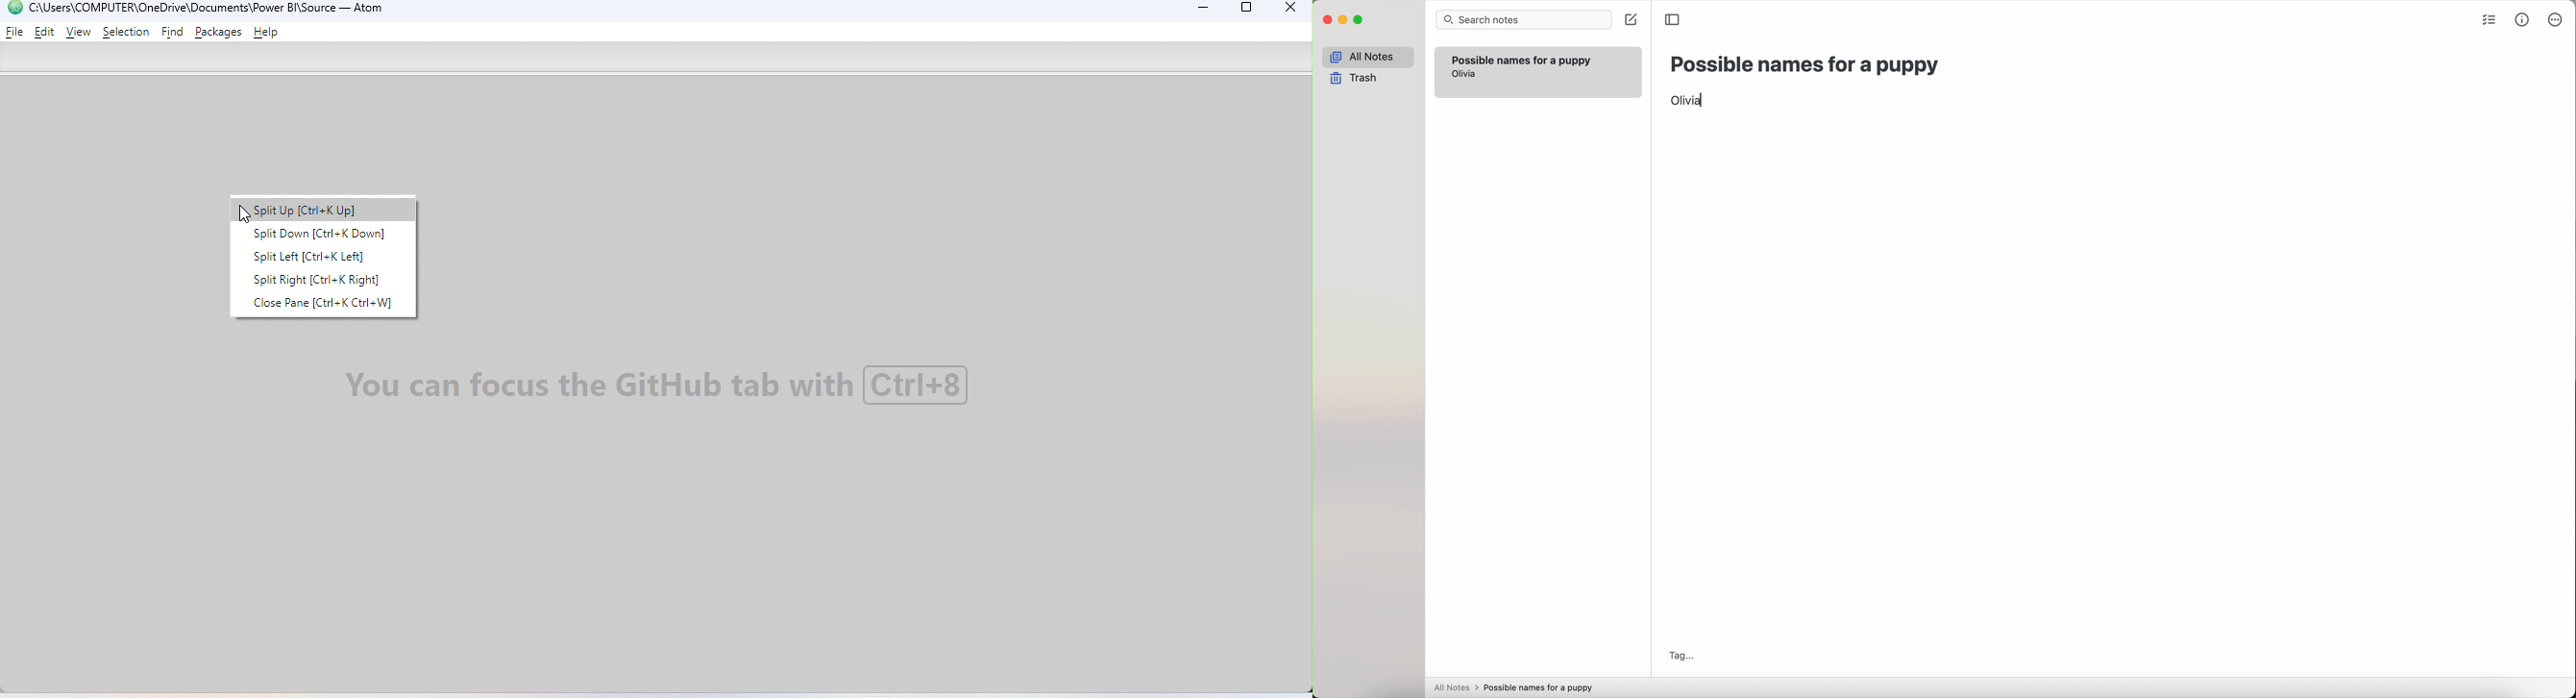 The height and width of the screenshot is (700, 2576). Describe the element at coordinates (46, 31) in the screenshot. I see `Edit` at that location.